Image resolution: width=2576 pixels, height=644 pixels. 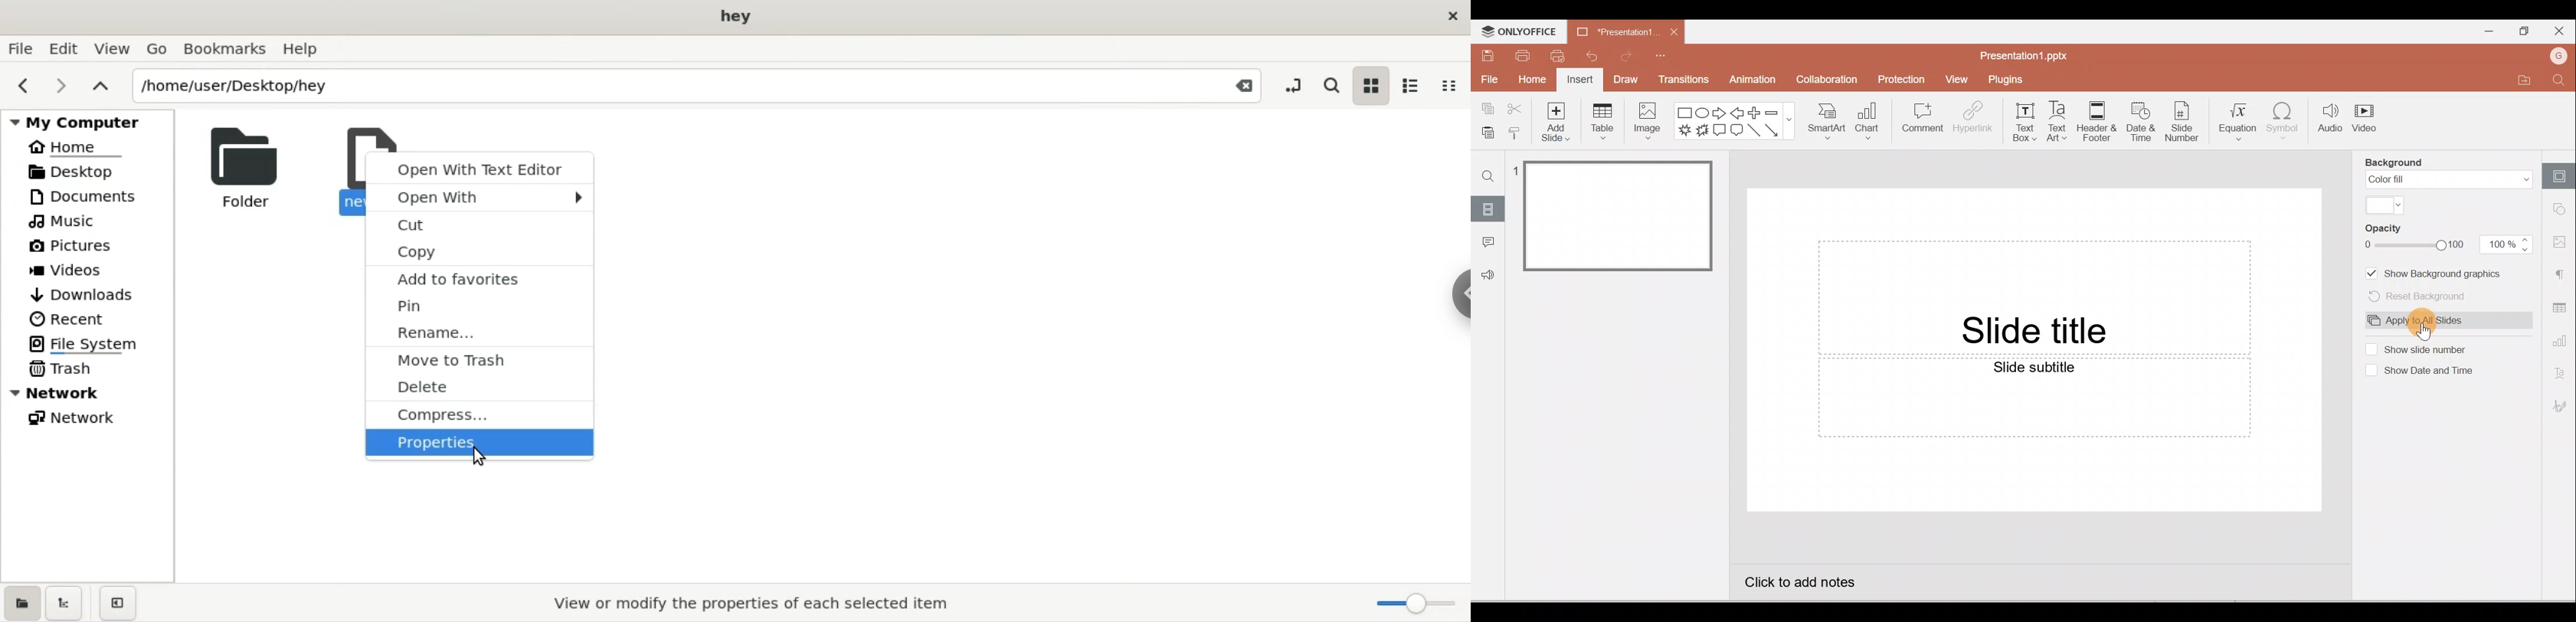 What do you see at coordinates (1672, 53) in the screenshot?
I see `Customise quick access toolbar` at bounding box center [1672, 53].